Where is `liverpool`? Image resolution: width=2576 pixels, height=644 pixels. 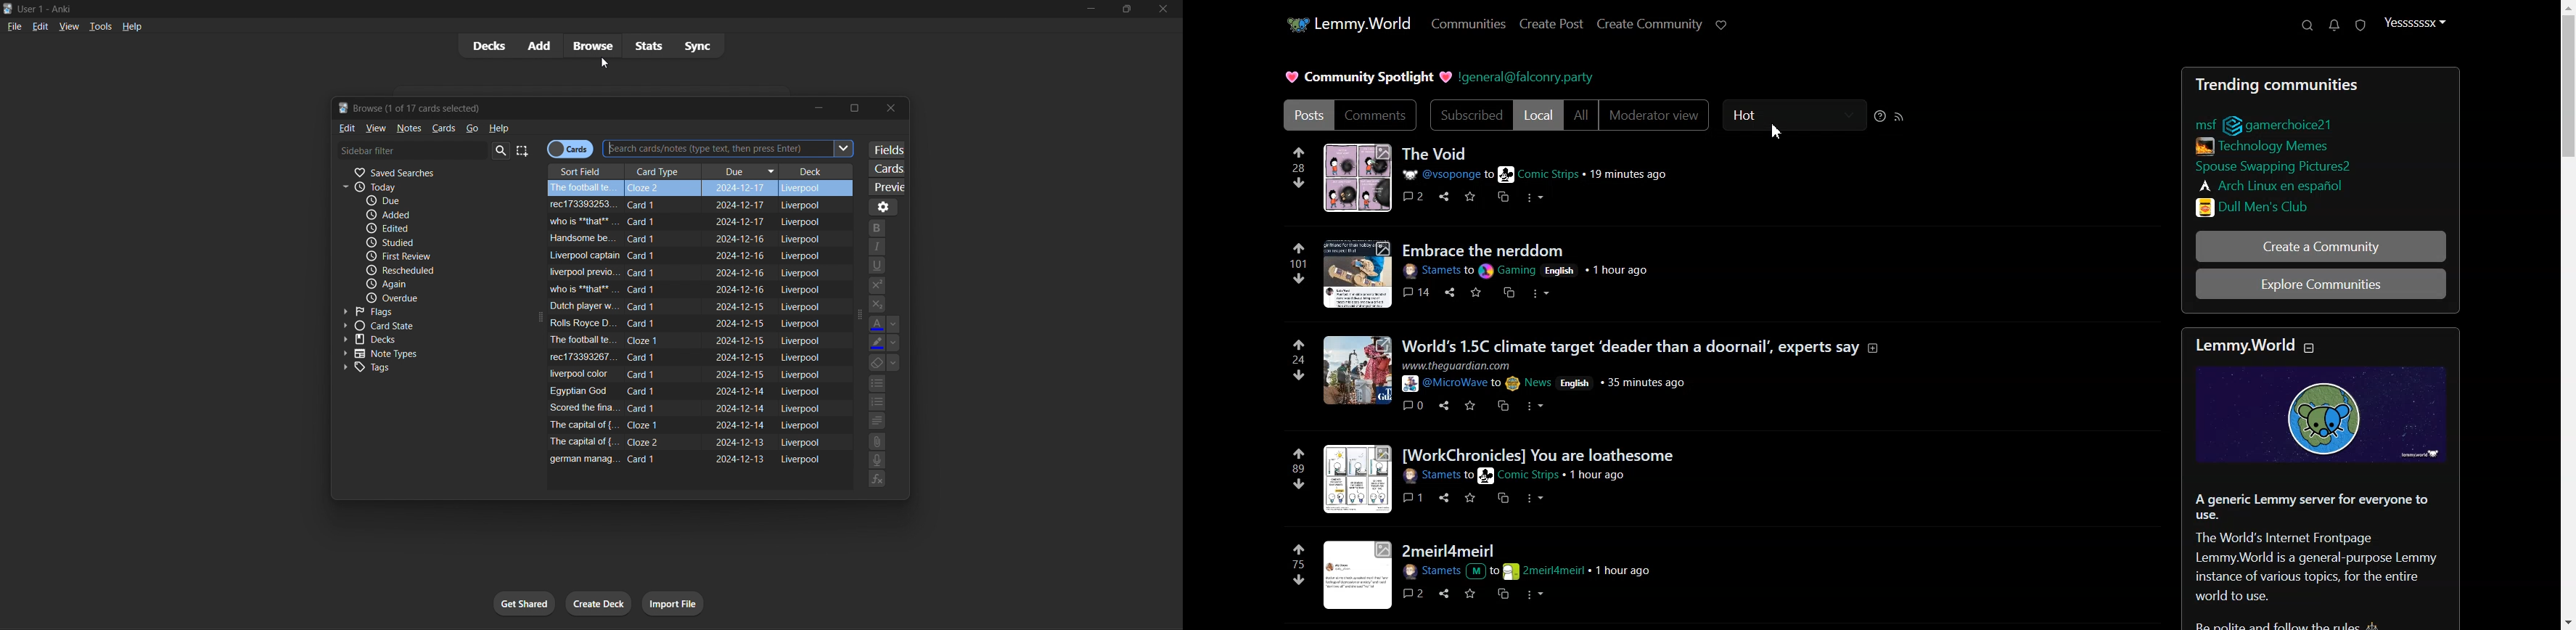
liverpool is located at coordinates (805, 342).